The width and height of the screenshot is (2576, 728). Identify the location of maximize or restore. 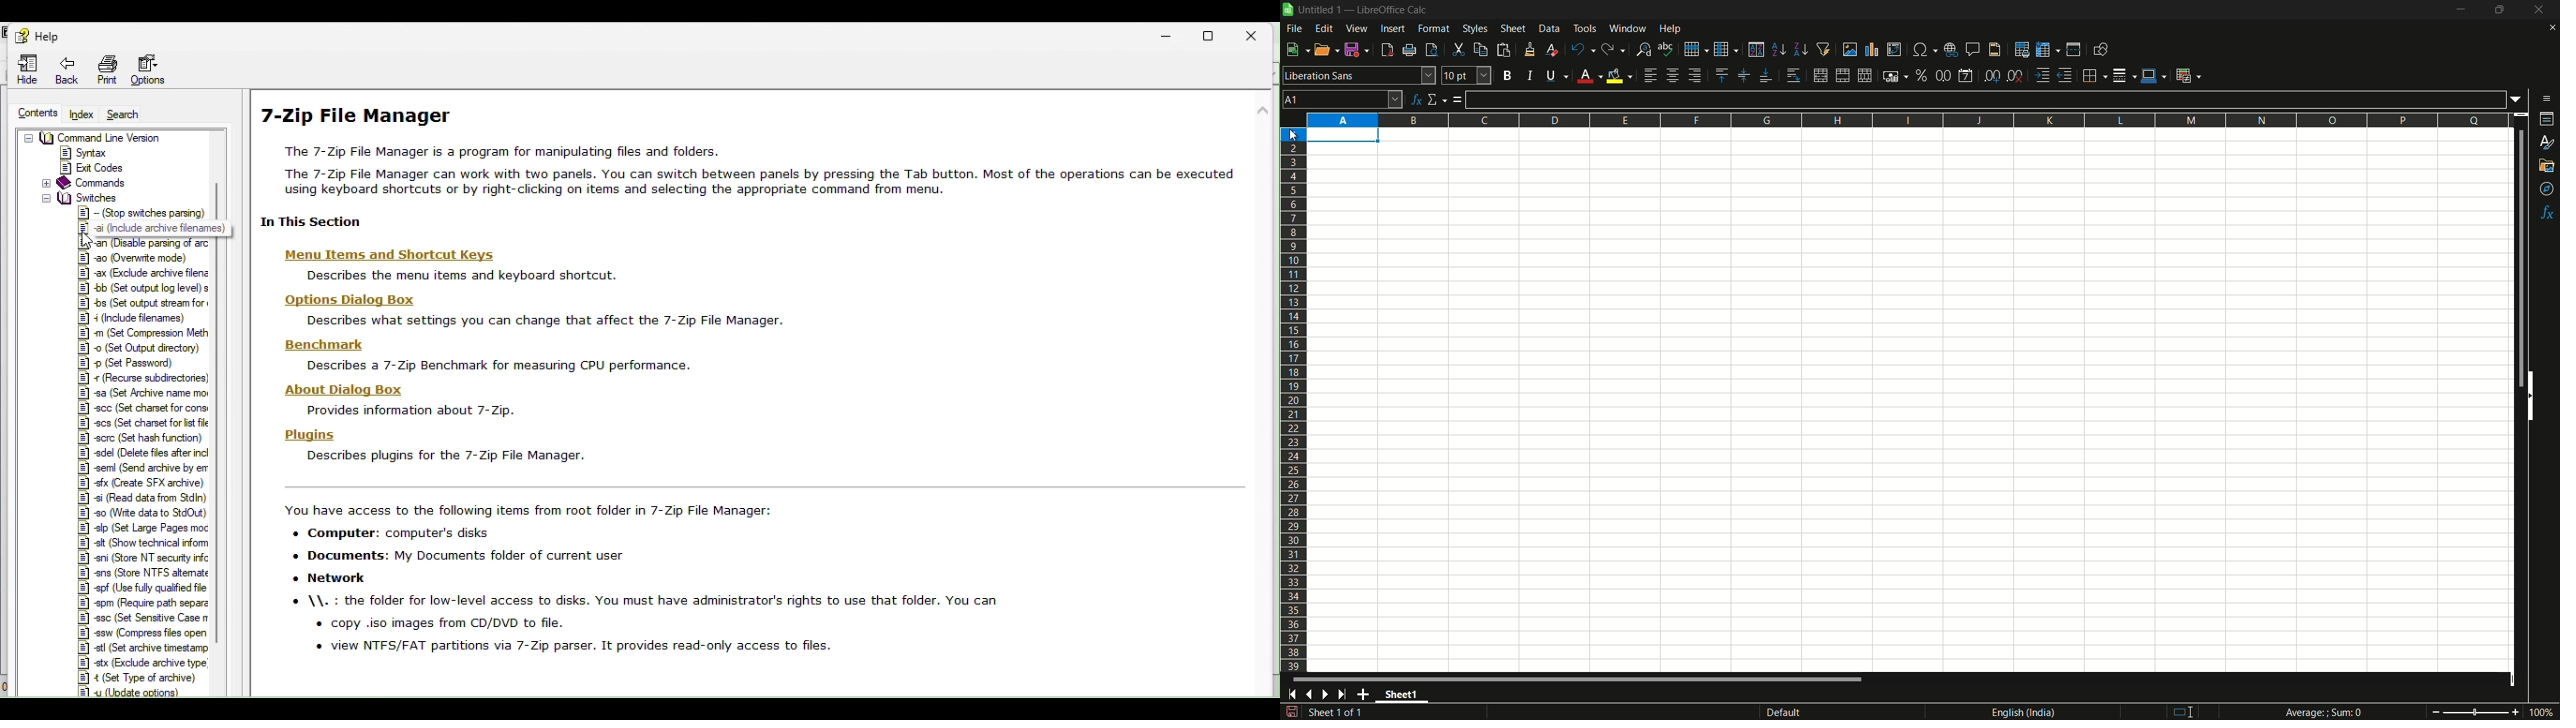
(2499, 10).